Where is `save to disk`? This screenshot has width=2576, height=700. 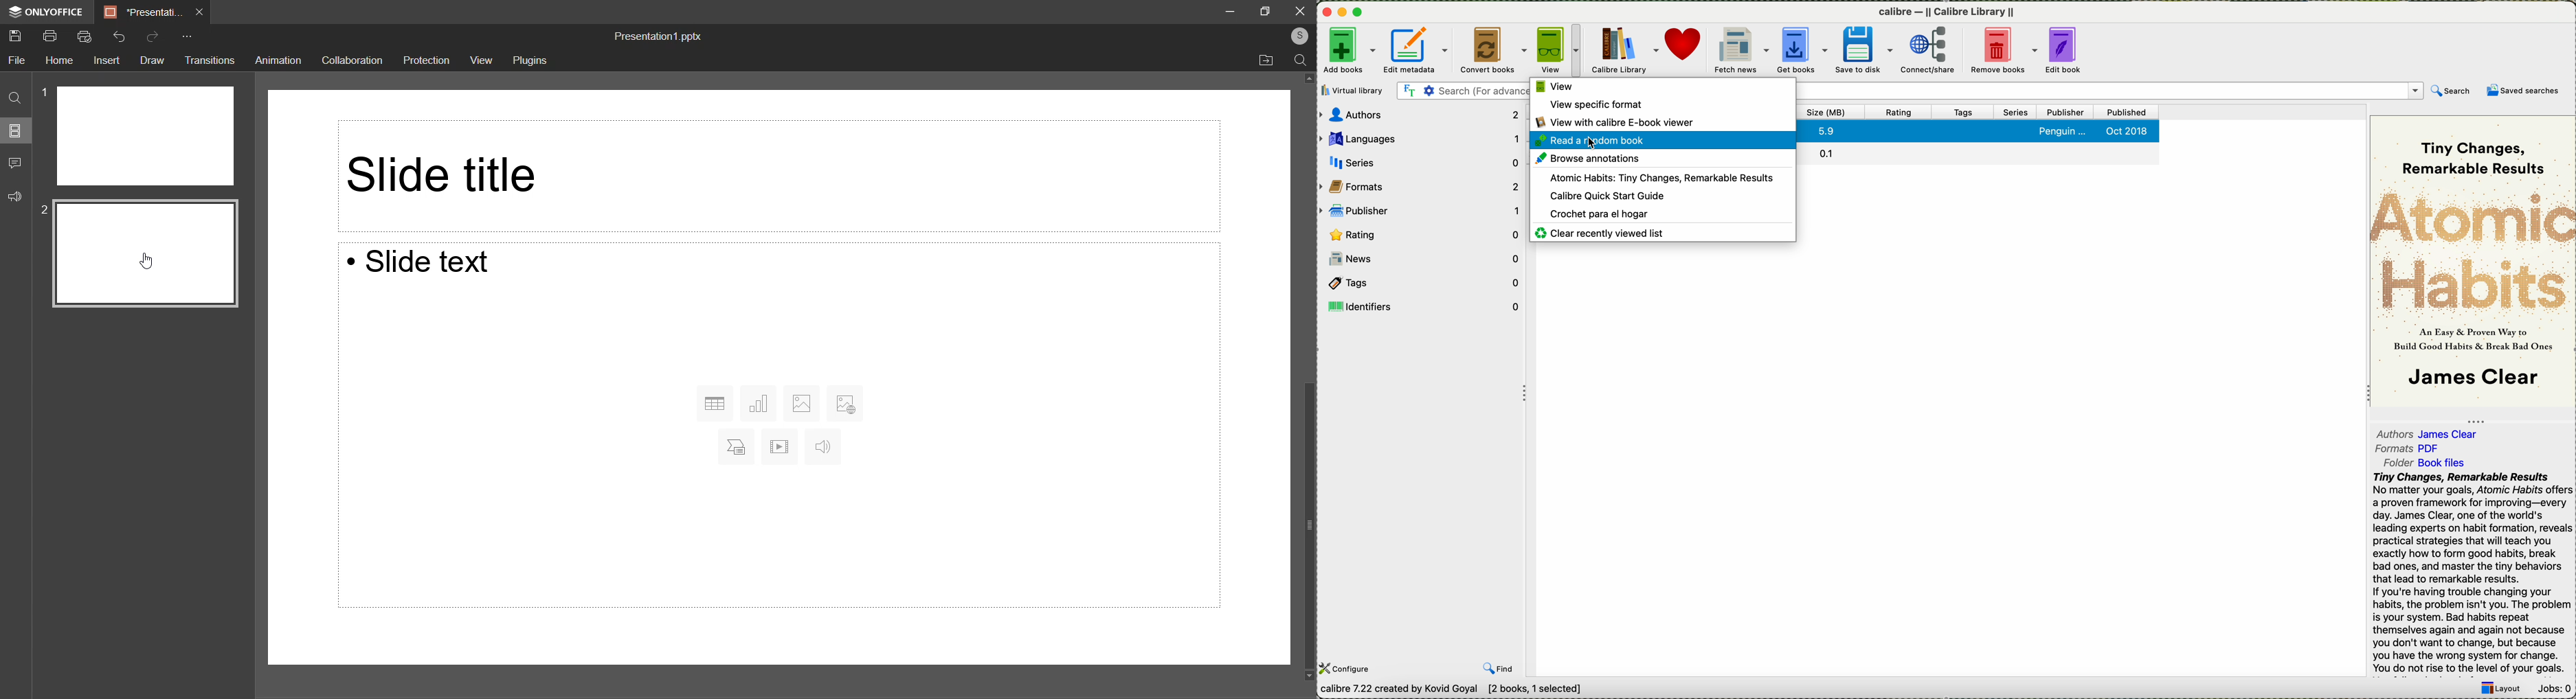
save to disk is located at coordinates (1865, 51).